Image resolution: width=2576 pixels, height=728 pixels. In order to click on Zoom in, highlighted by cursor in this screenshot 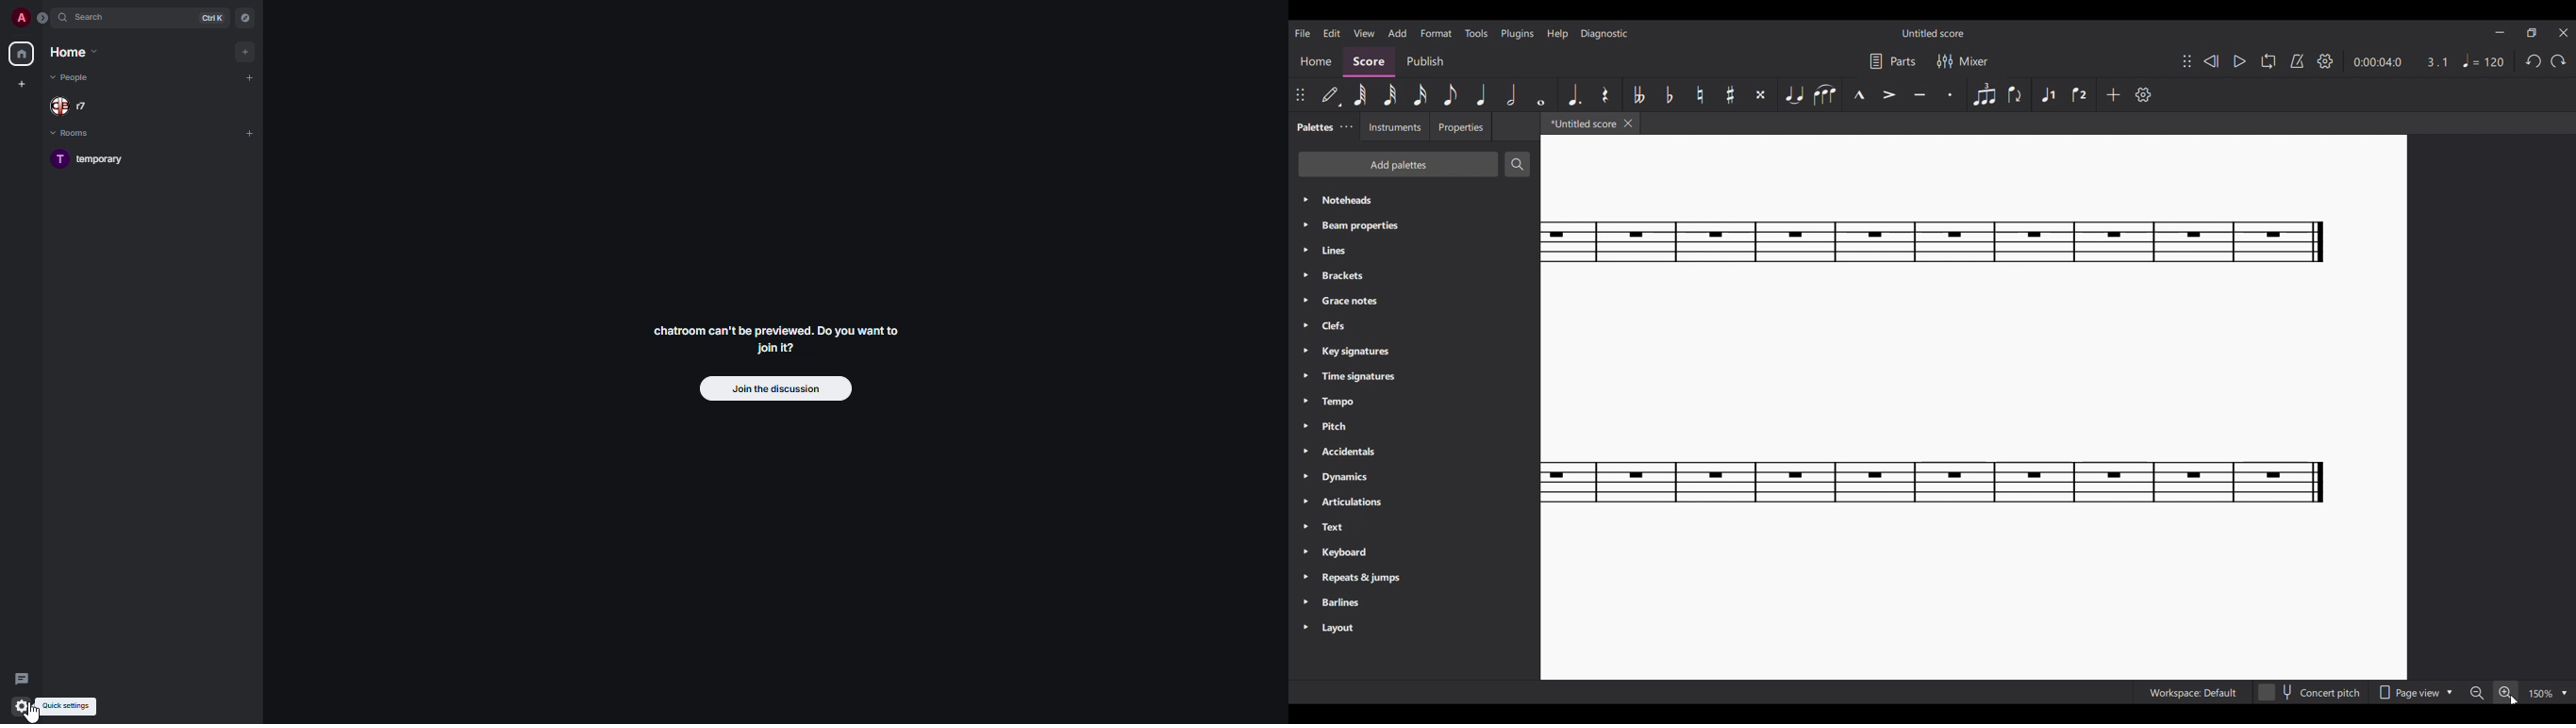, I will do `click(2506, 692)`.